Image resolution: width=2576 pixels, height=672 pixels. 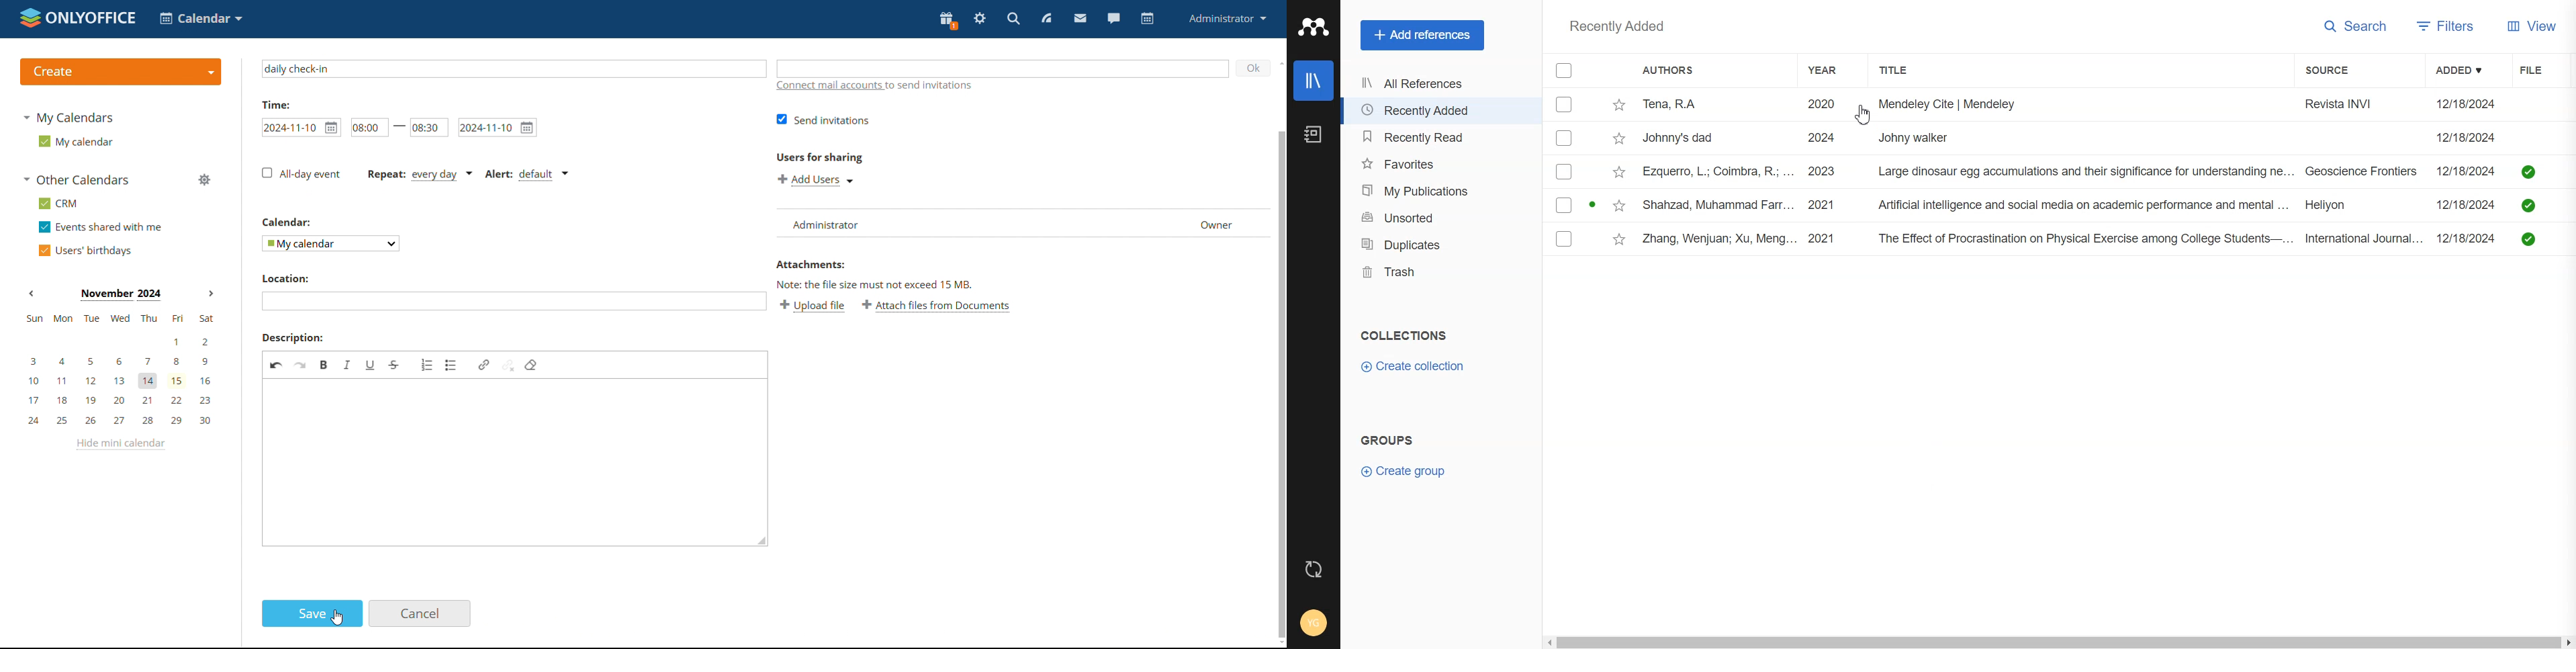 What do you see at coordinates (2469, 239) in the screenshot?
I see `12/18/2024` at bounding box center [2469, 239].